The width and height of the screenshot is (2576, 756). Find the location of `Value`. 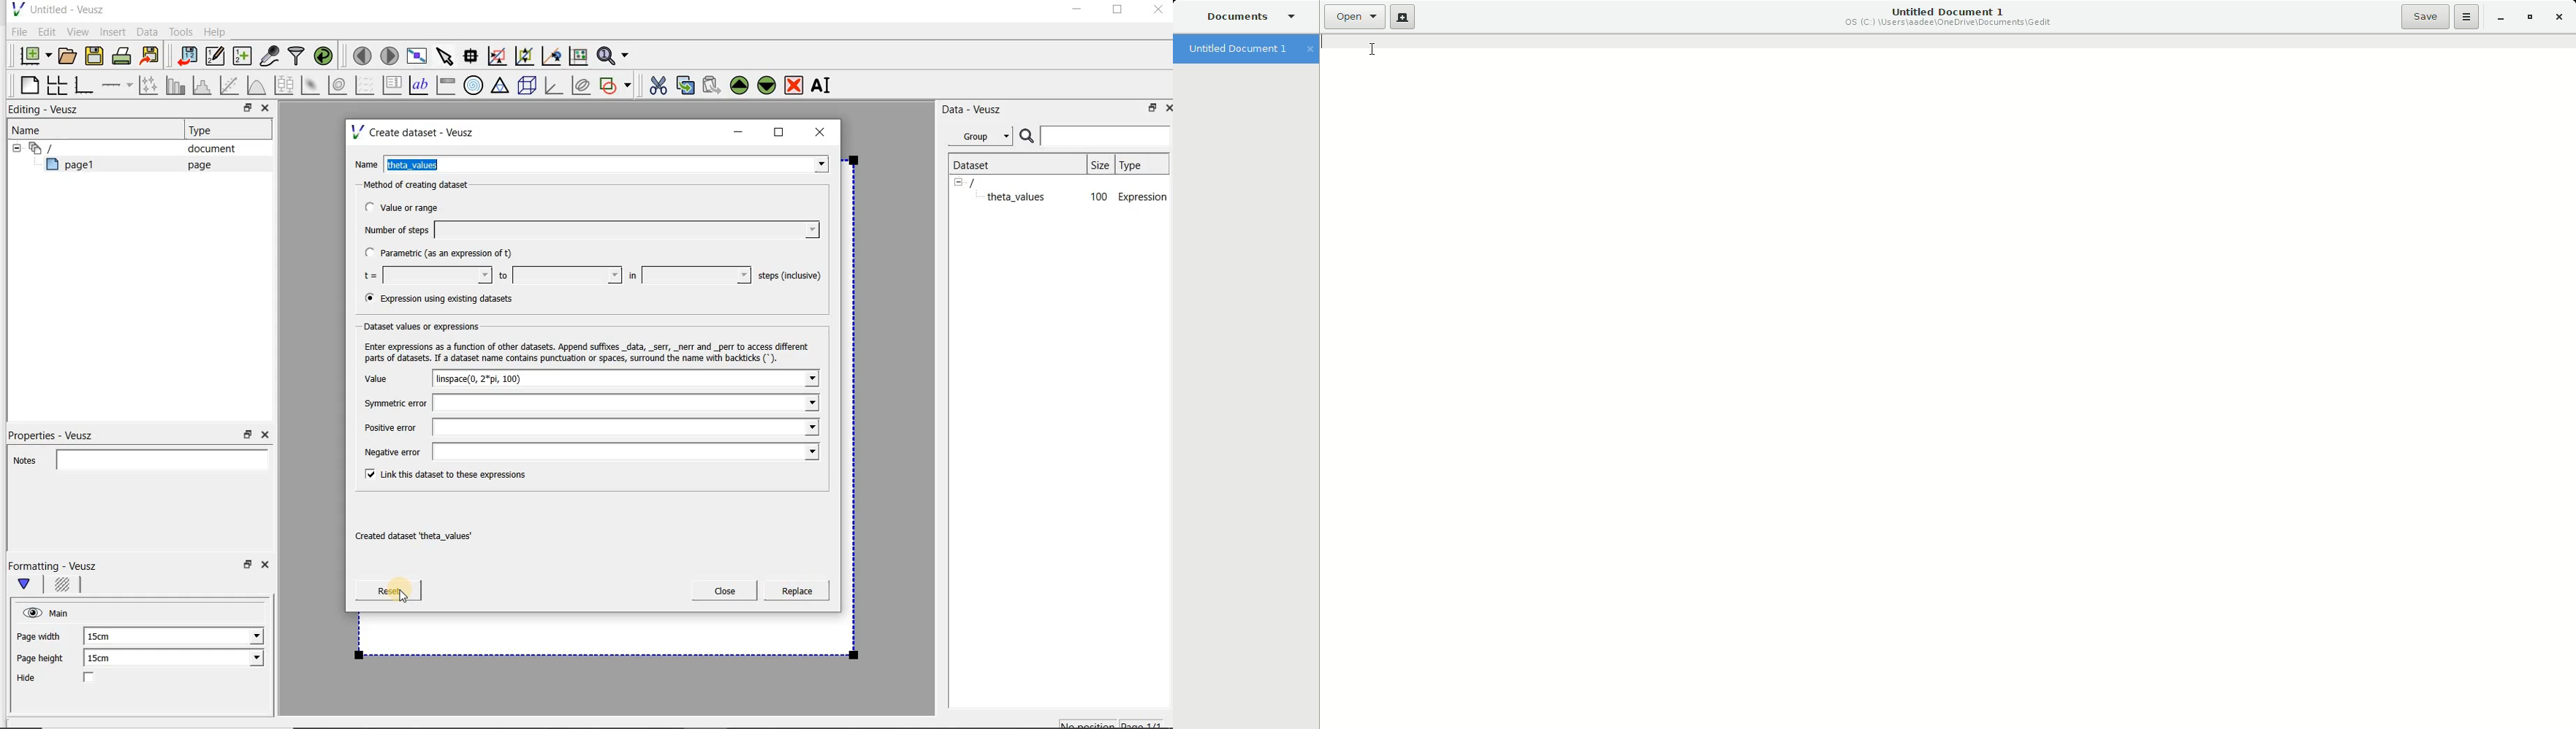

Value is located at coordinates (391, 379).